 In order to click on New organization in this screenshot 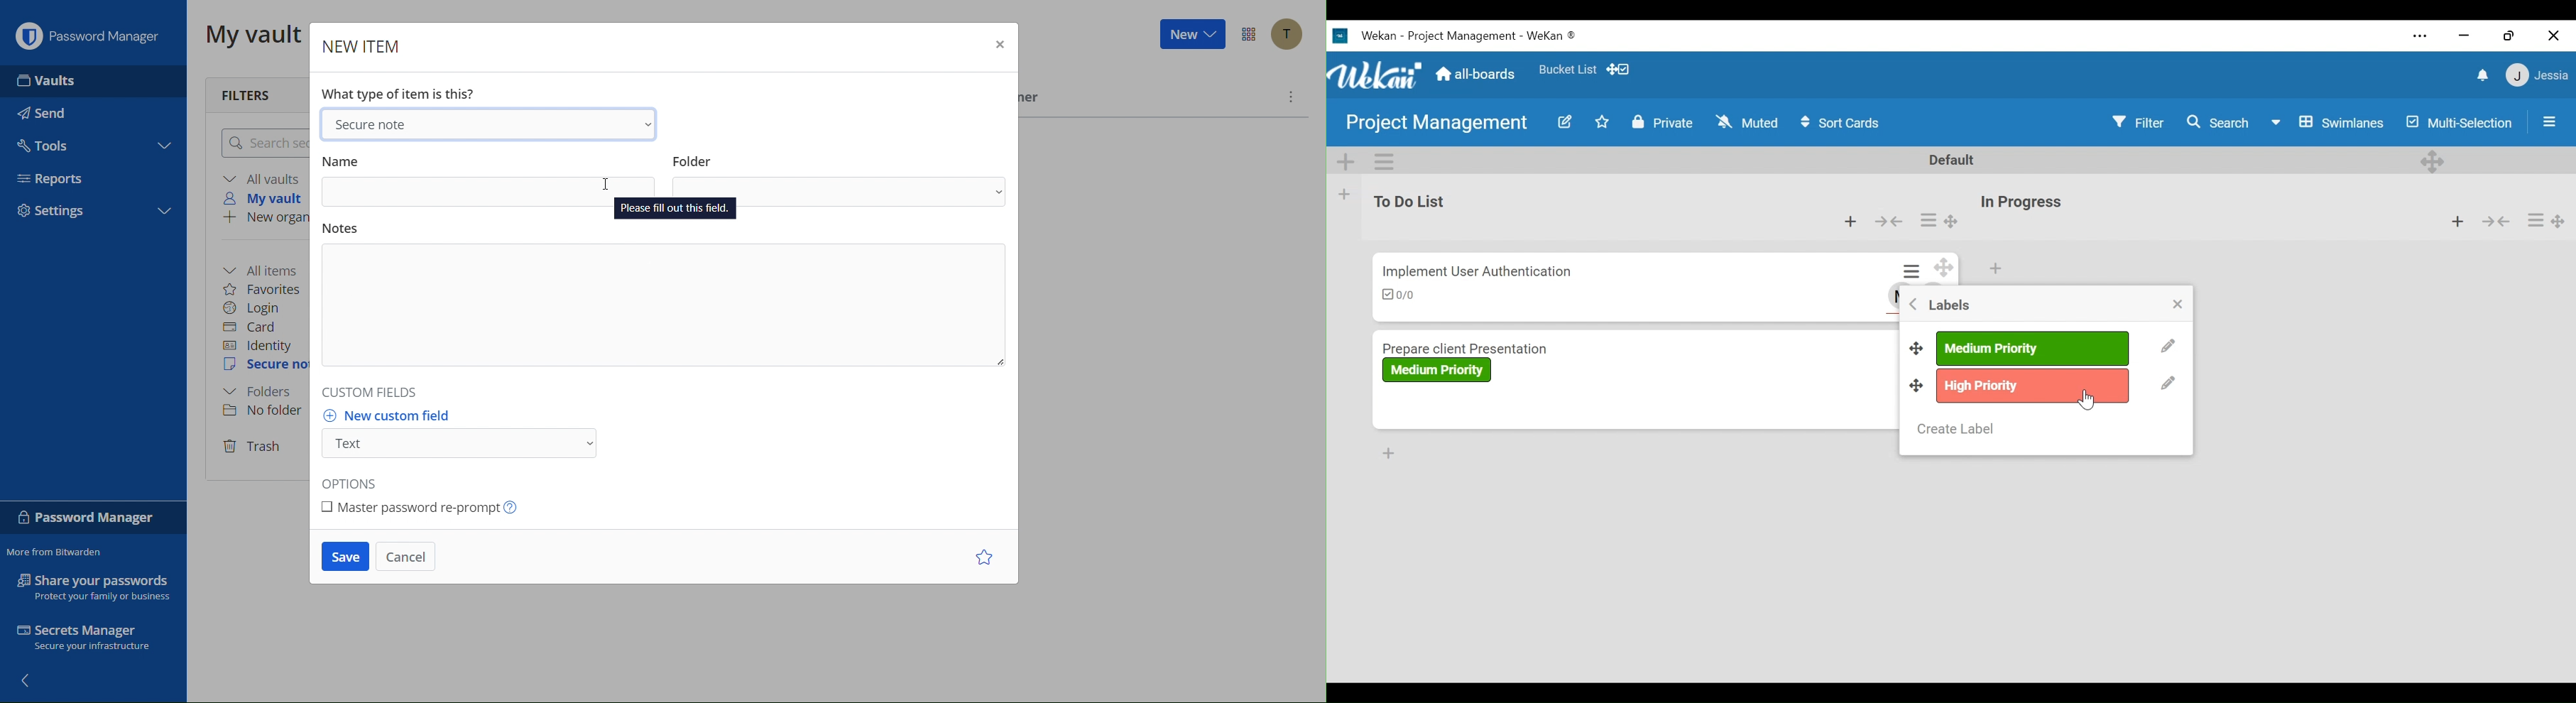, I will do `click(265, 219)`.